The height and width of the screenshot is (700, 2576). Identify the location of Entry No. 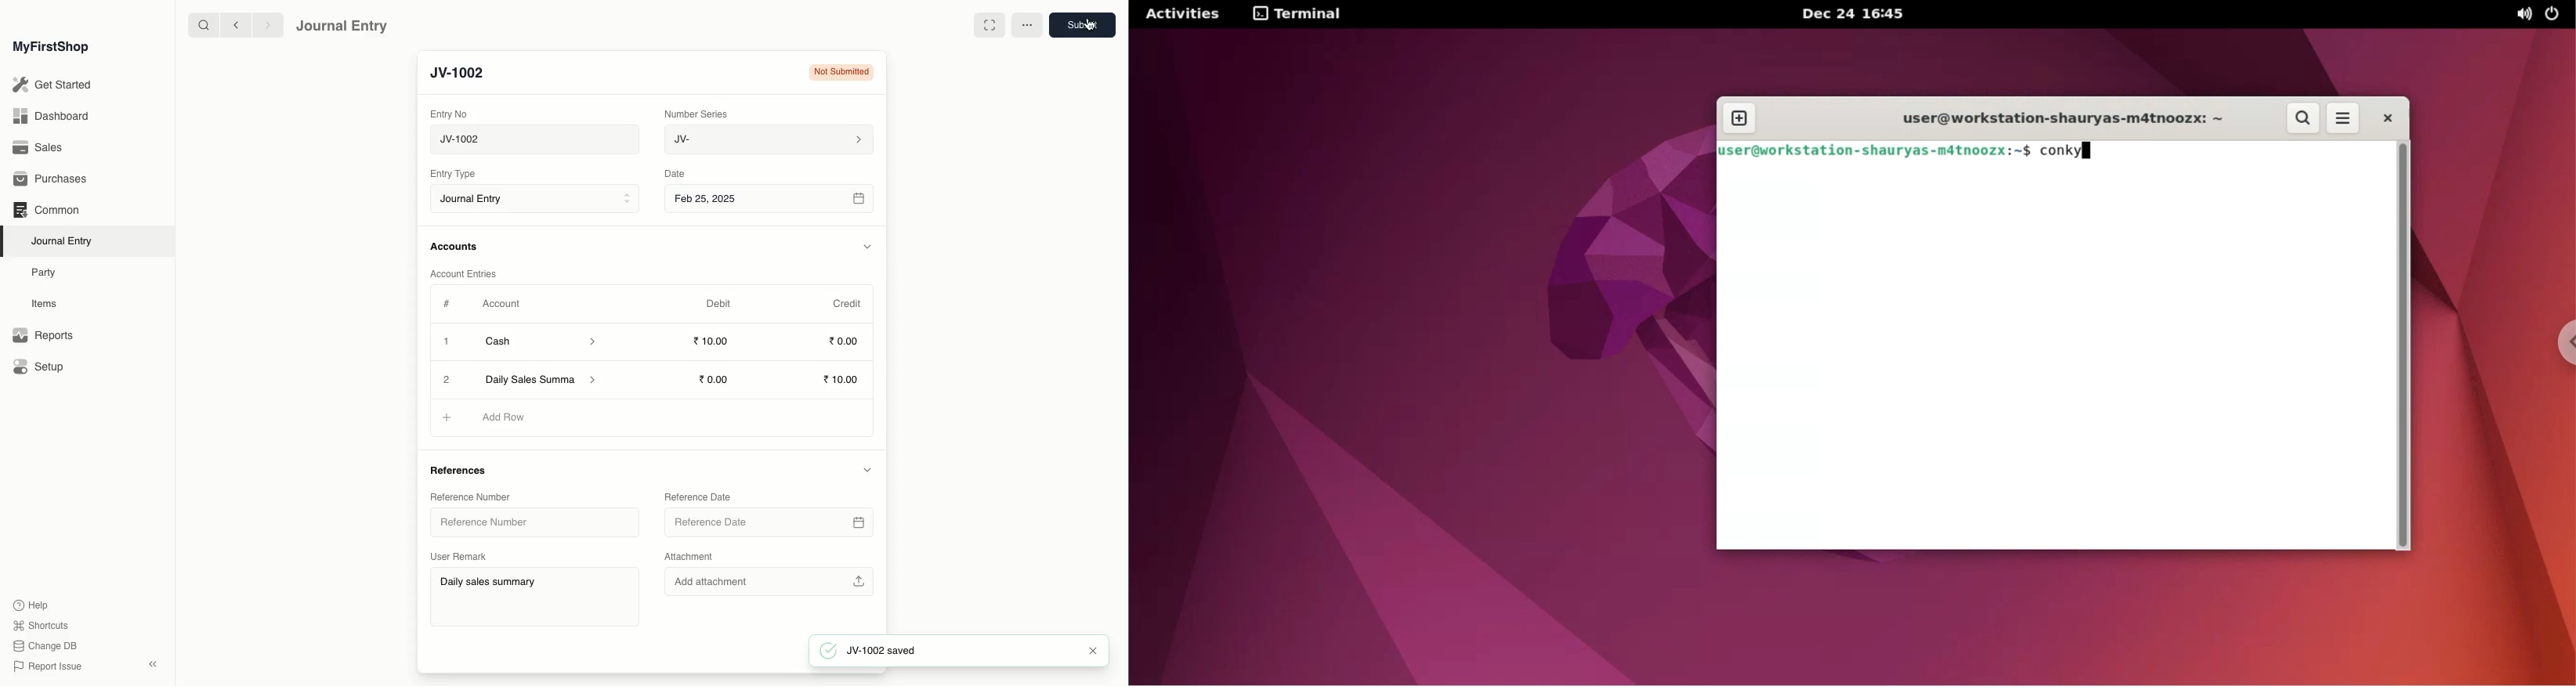
(450, 114).